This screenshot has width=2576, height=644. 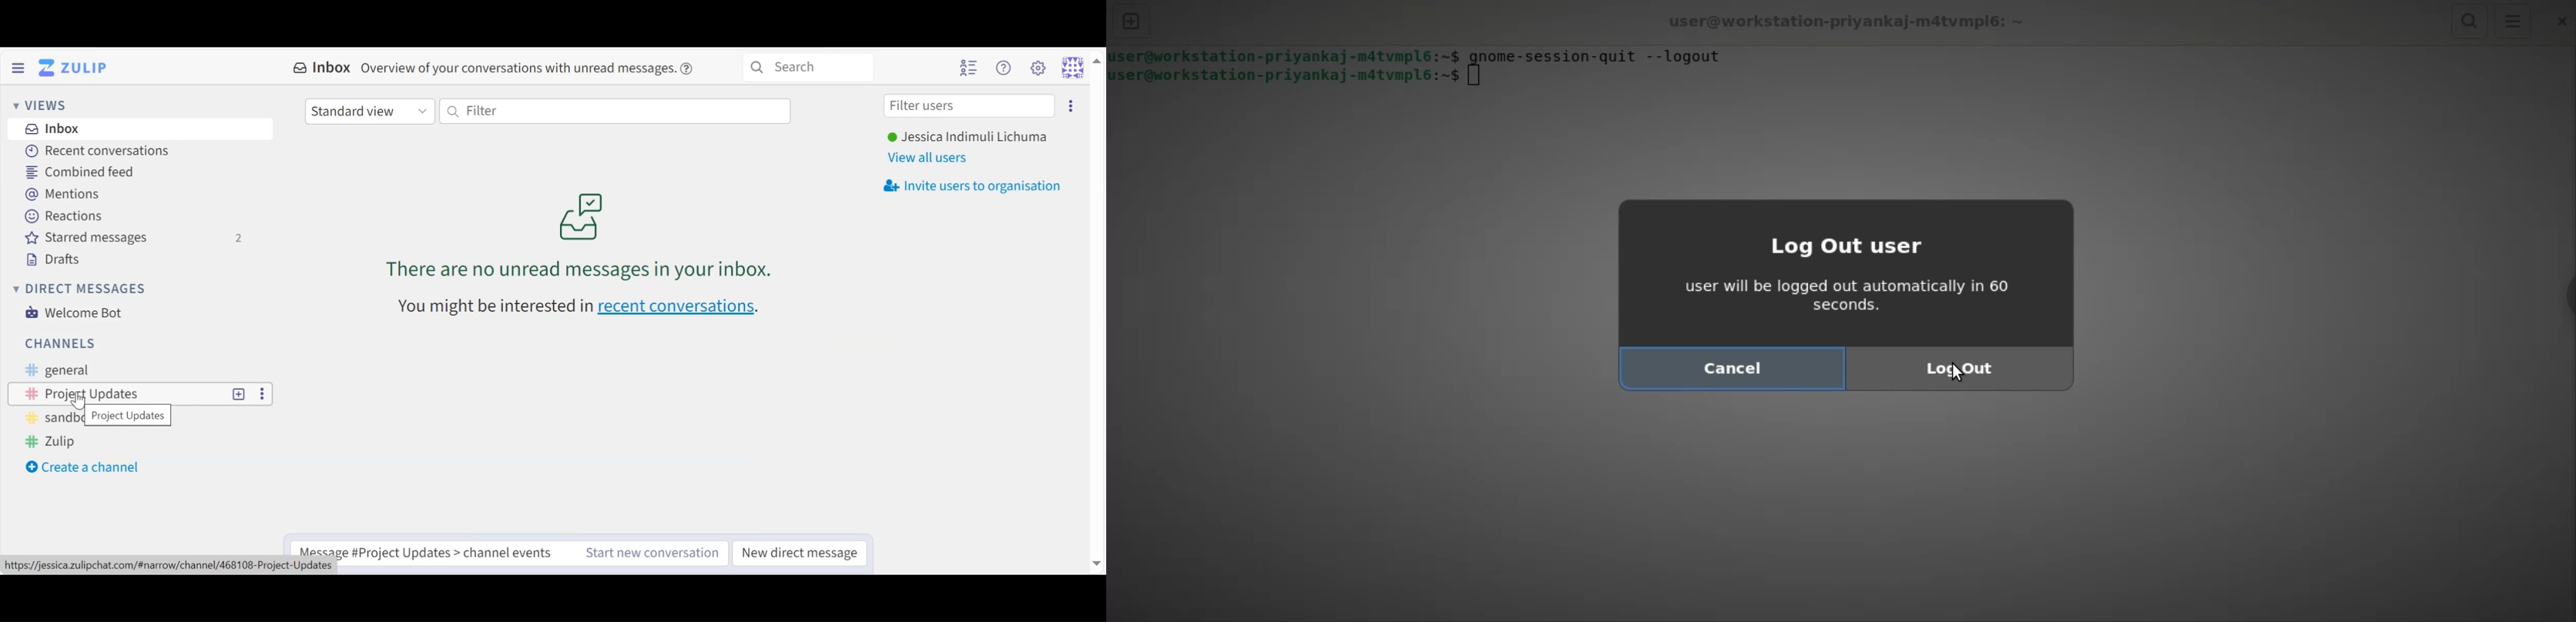 I want to click on Views, so click(x=44, y=105).